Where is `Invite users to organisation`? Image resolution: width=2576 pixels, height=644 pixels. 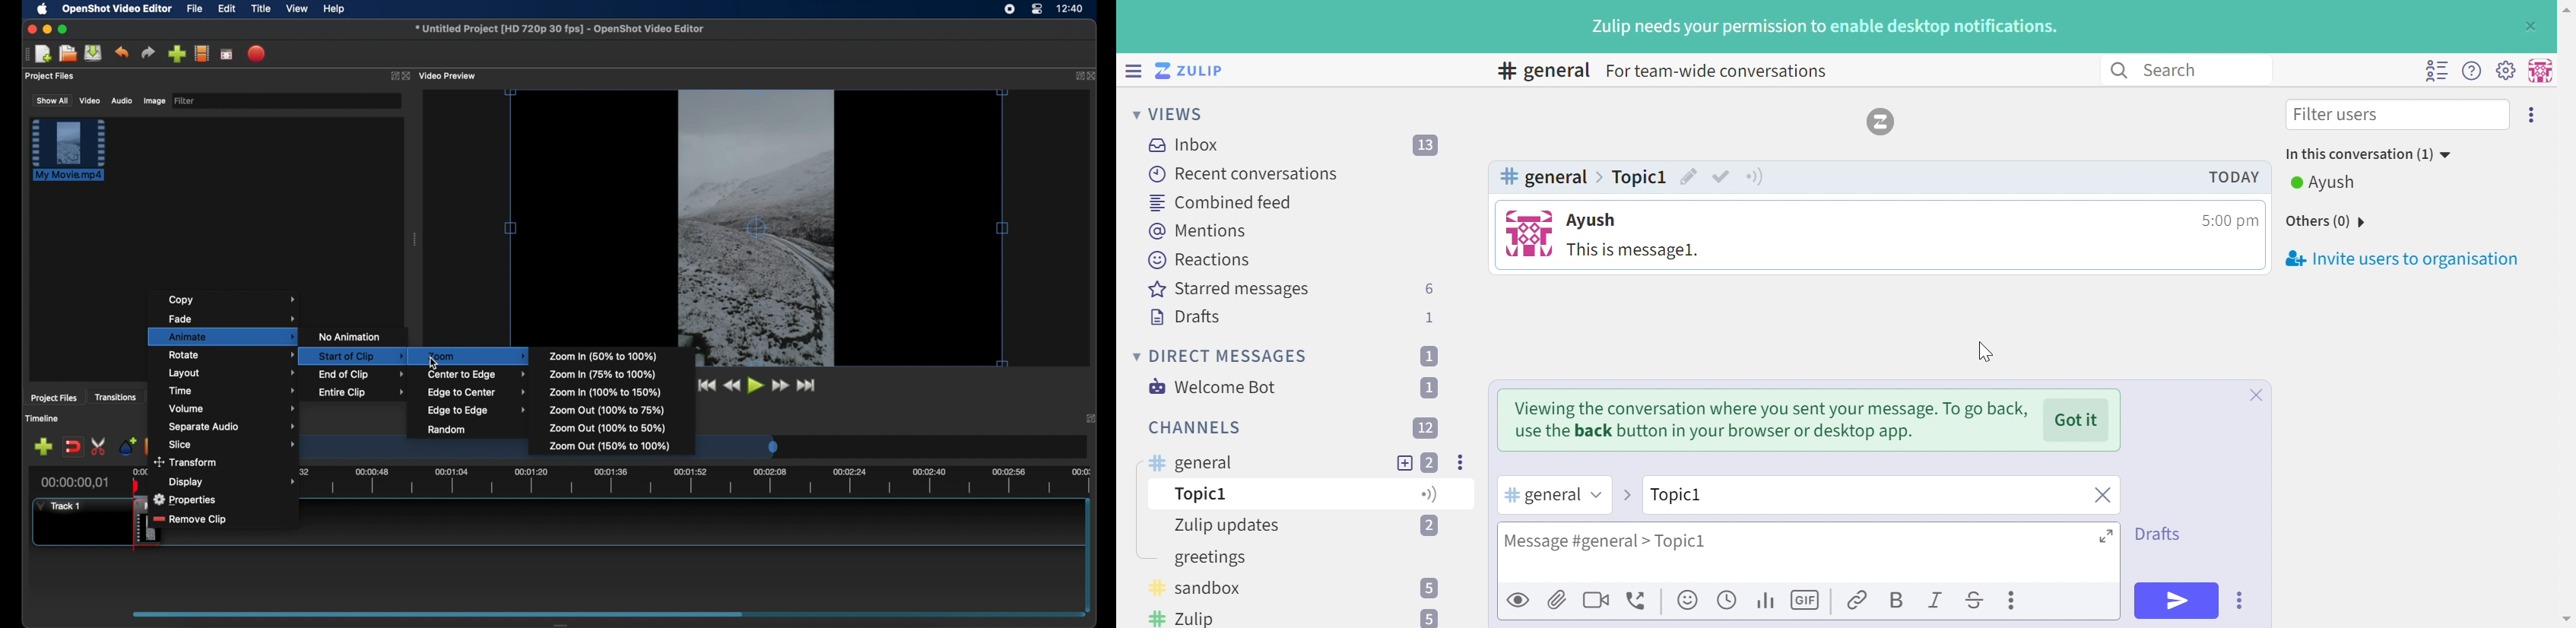
Invite users to organisation is located at coordinates (2533, 113).